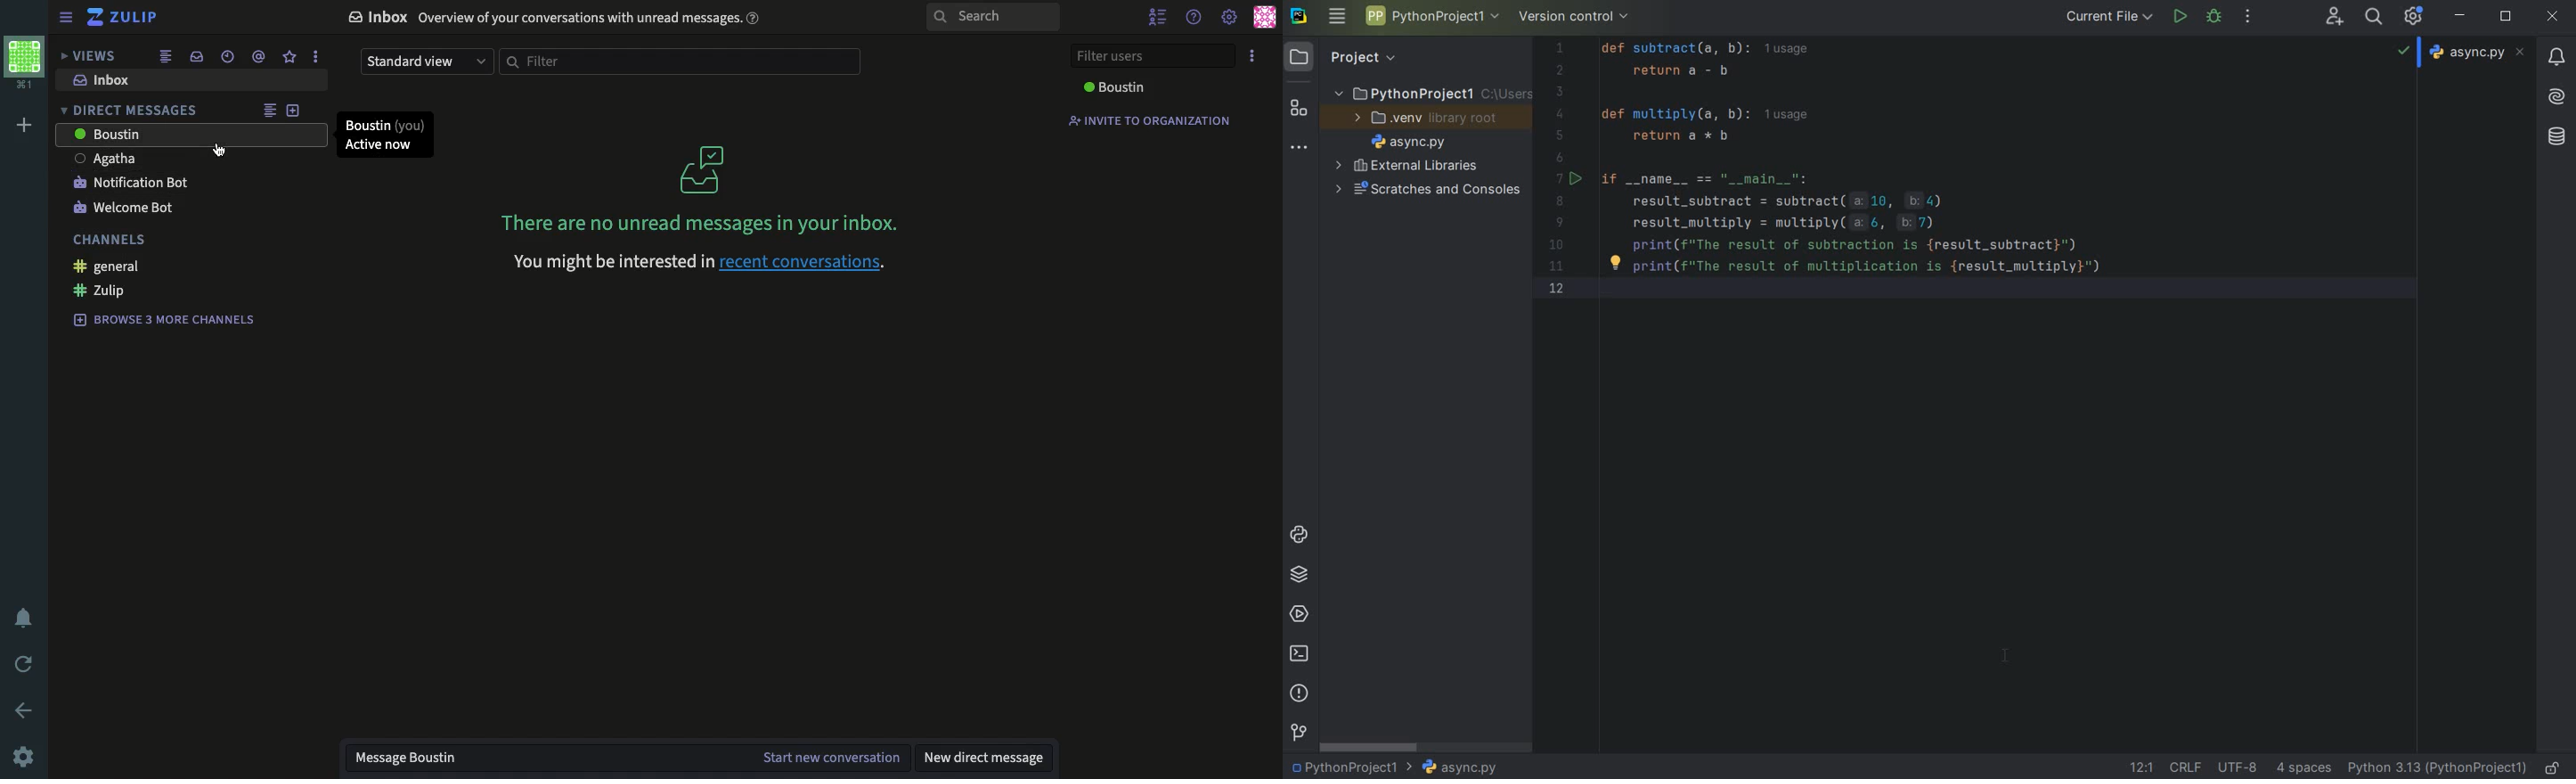 The image size is (2576, 784). Describe the element at coordinates (1429, 190) in the screenshot. I see `SCRATCHES AND CONSOLES` at that location.